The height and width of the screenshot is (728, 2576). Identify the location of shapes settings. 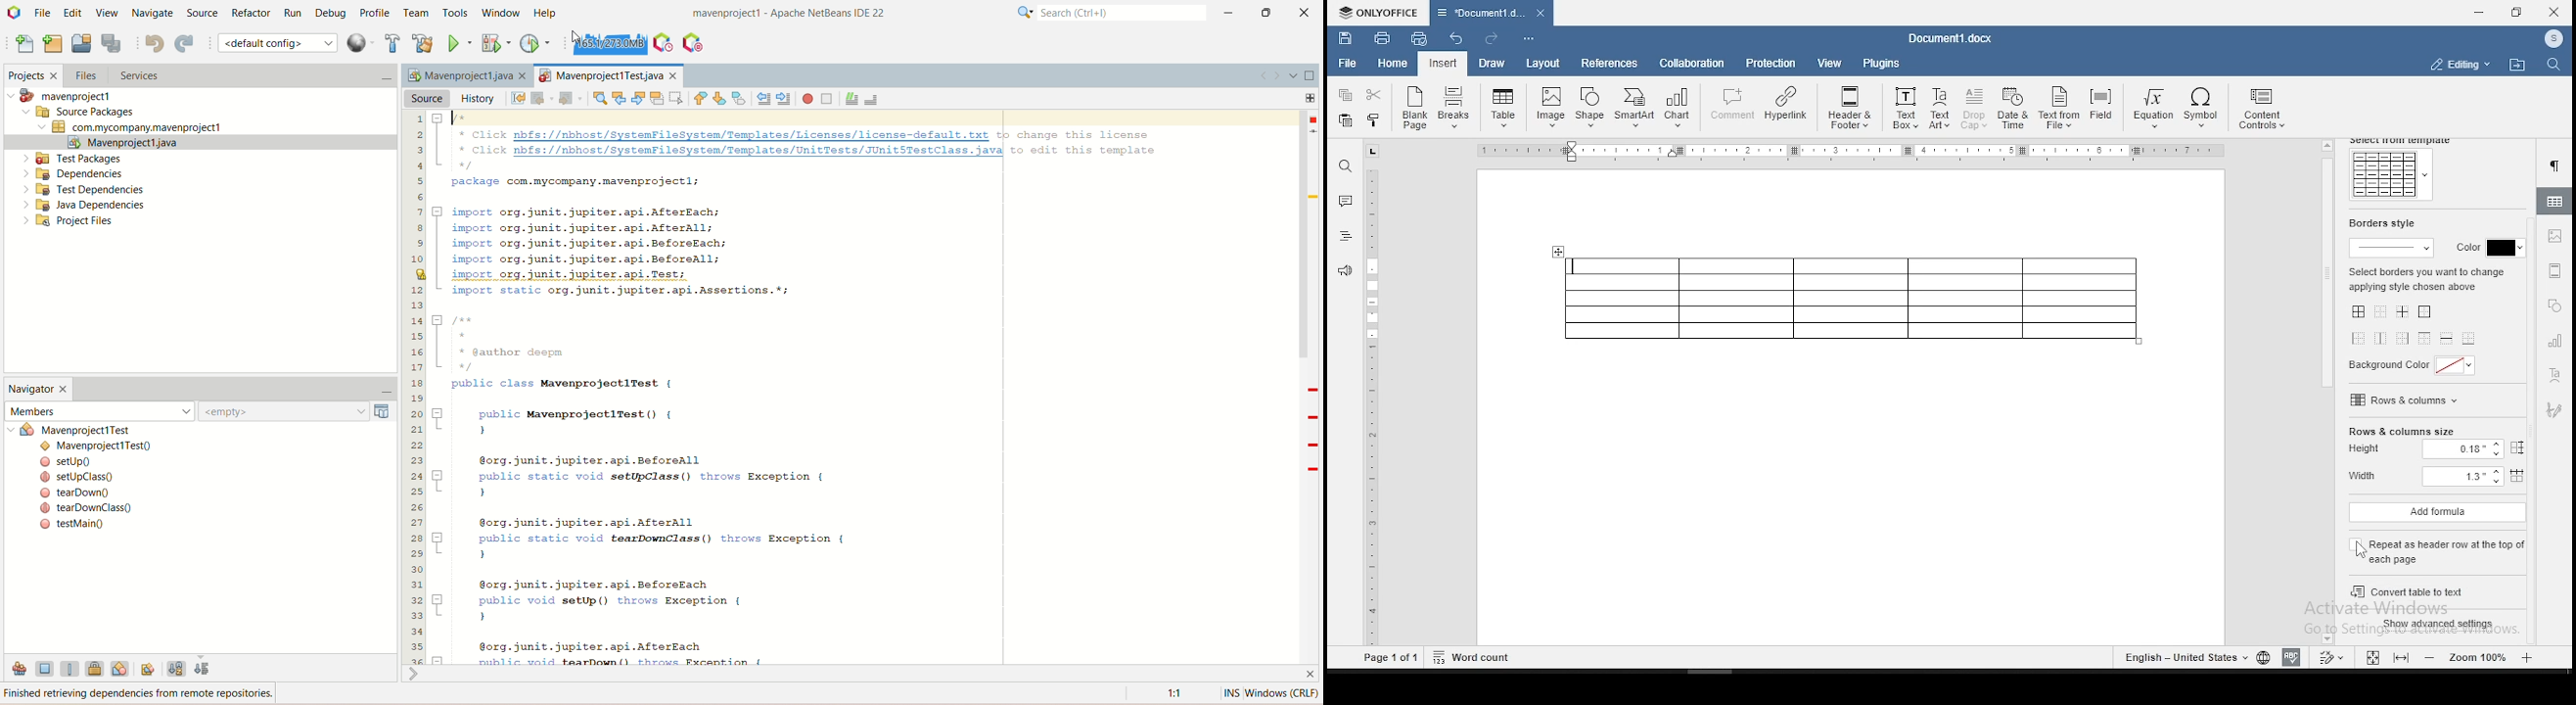
(2553, 306).